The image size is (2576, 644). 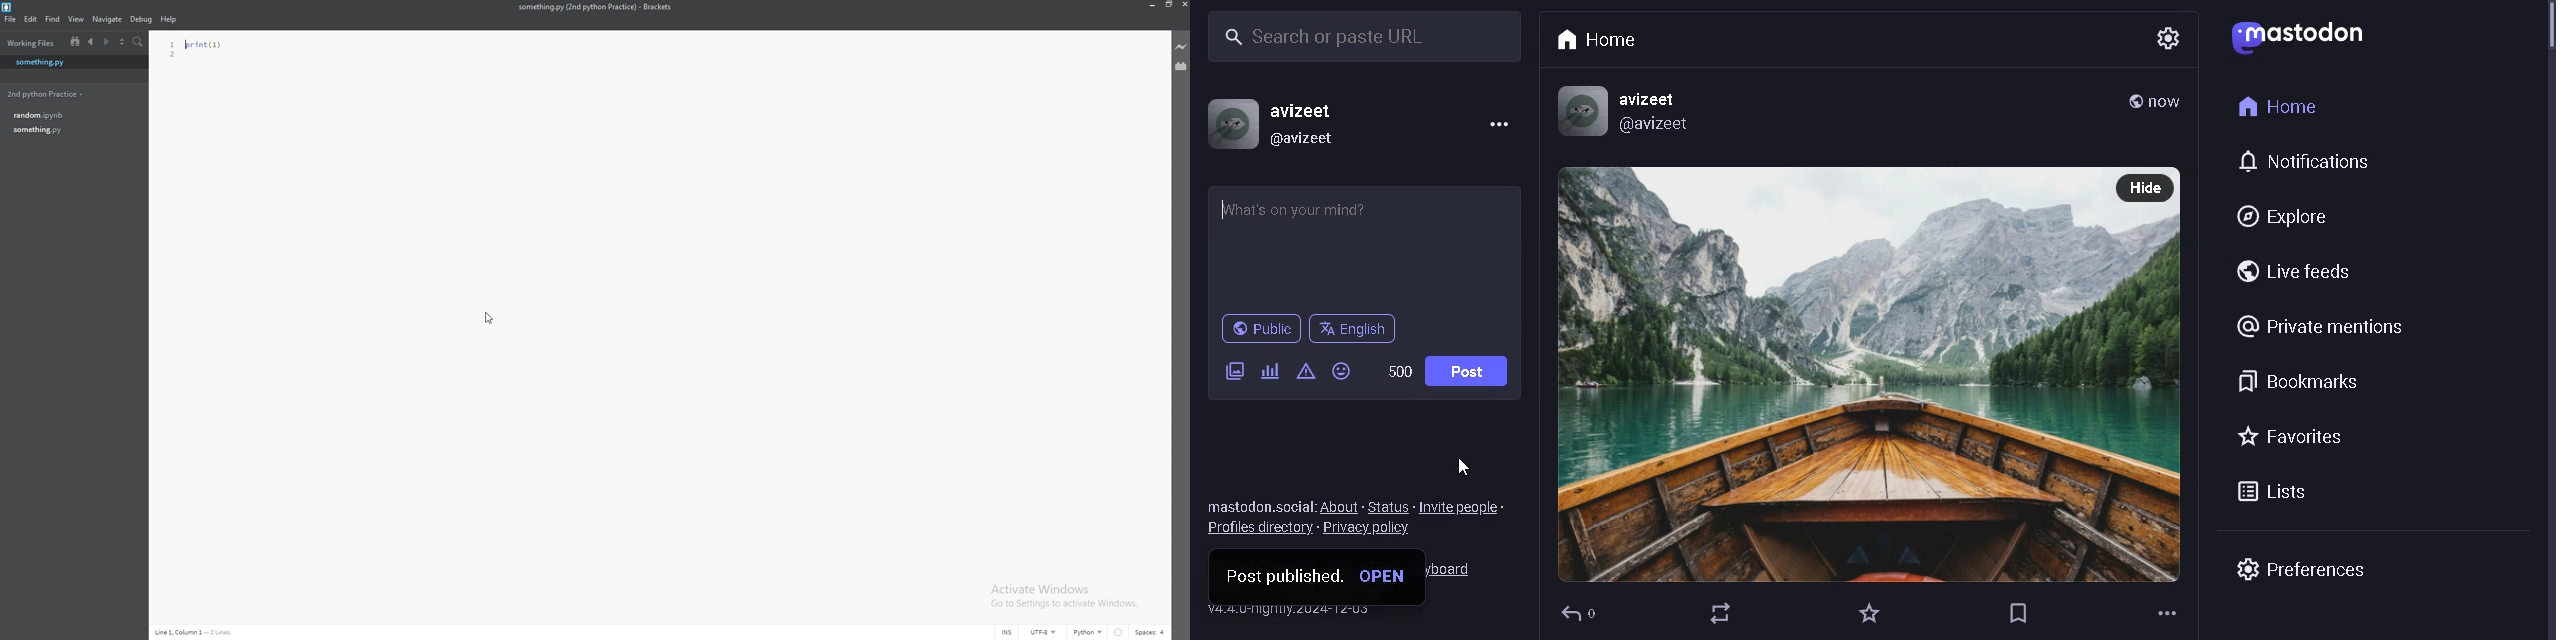 I want to click on text, so click(x=1260, y=508).